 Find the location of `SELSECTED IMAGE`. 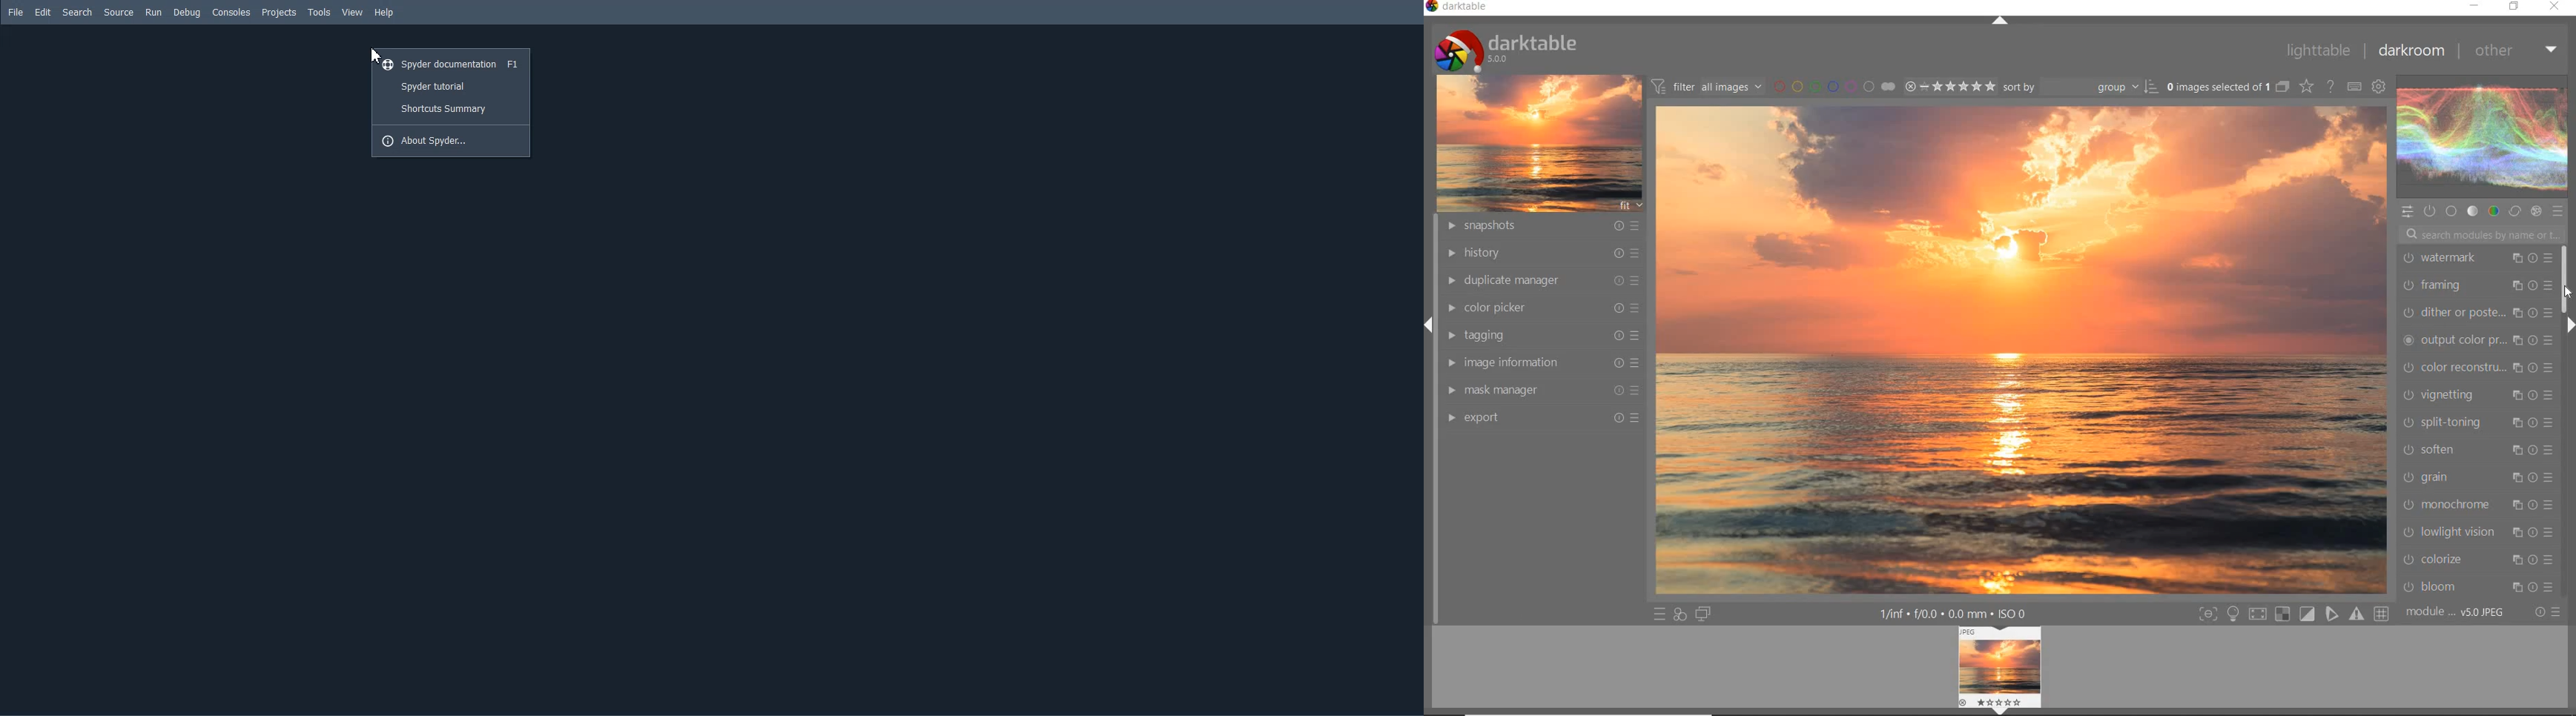

SELSECTED IMAGE is located at coordinates (2215, 86).